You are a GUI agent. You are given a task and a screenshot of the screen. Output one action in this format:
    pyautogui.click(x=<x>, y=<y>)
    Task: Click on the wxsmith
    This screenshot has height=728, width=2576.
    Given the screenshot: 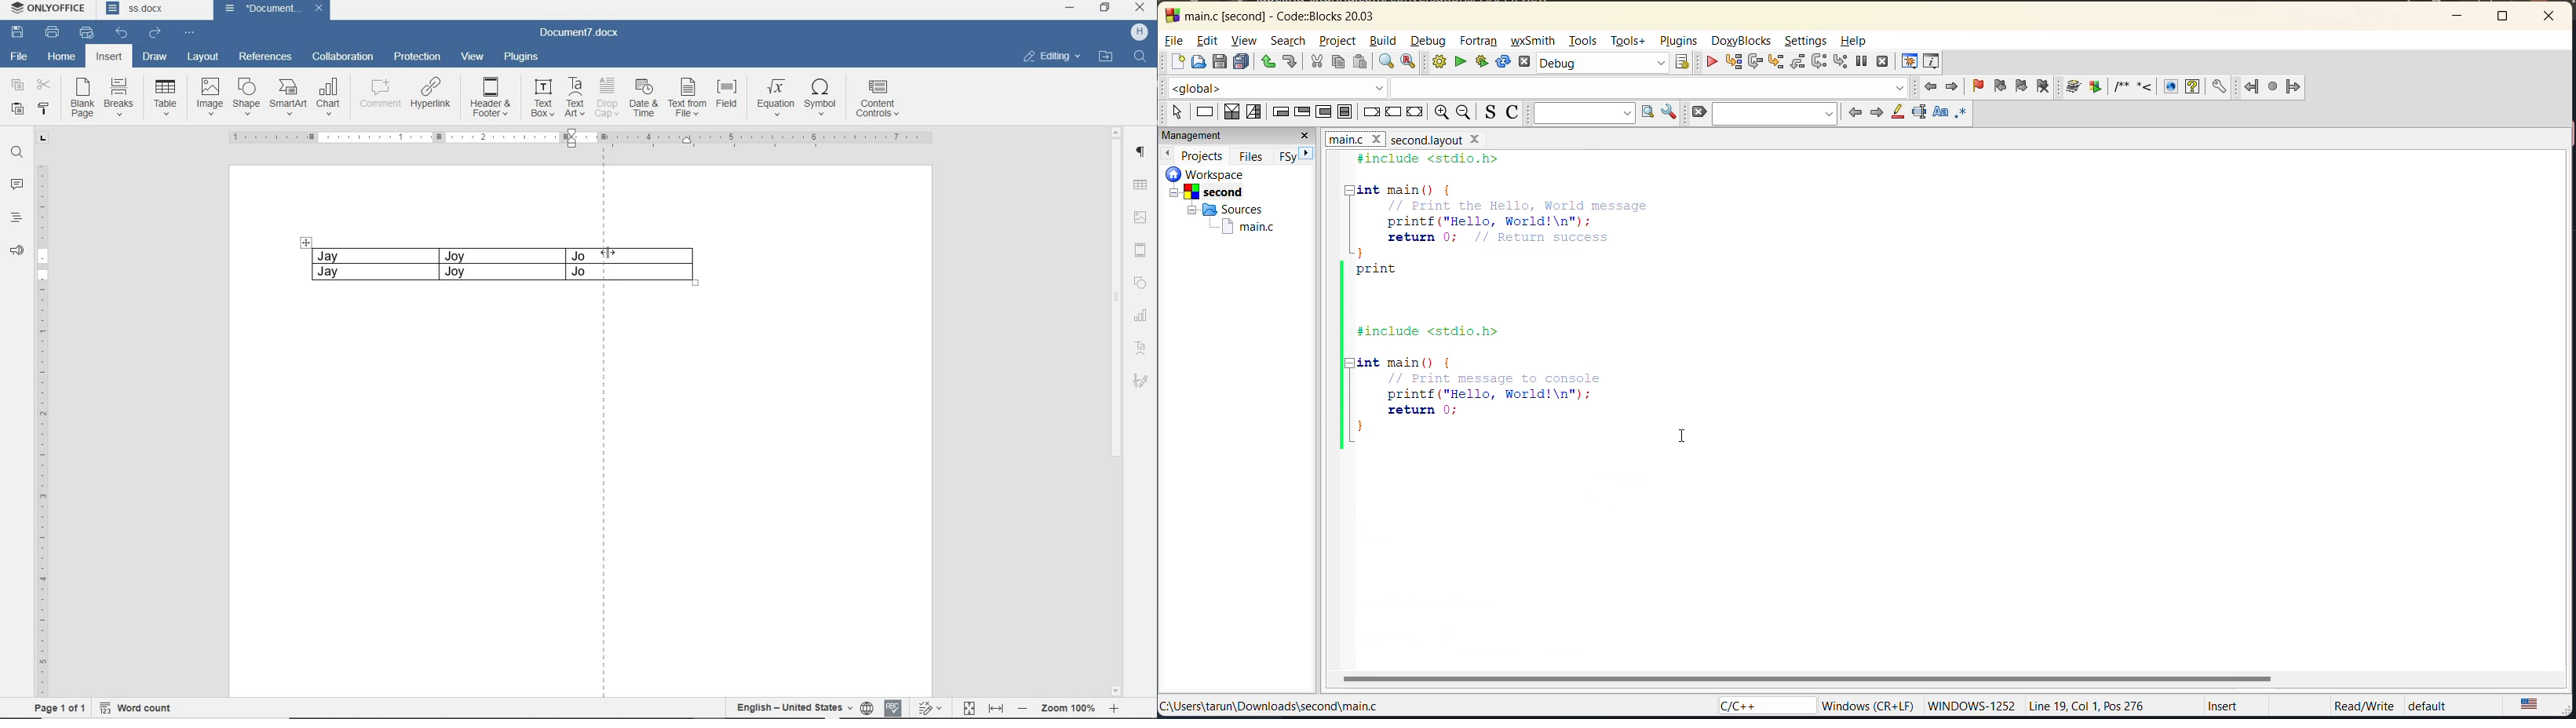 What is the action you would take?
    pyautogui.click(x=1532, y=41)
    